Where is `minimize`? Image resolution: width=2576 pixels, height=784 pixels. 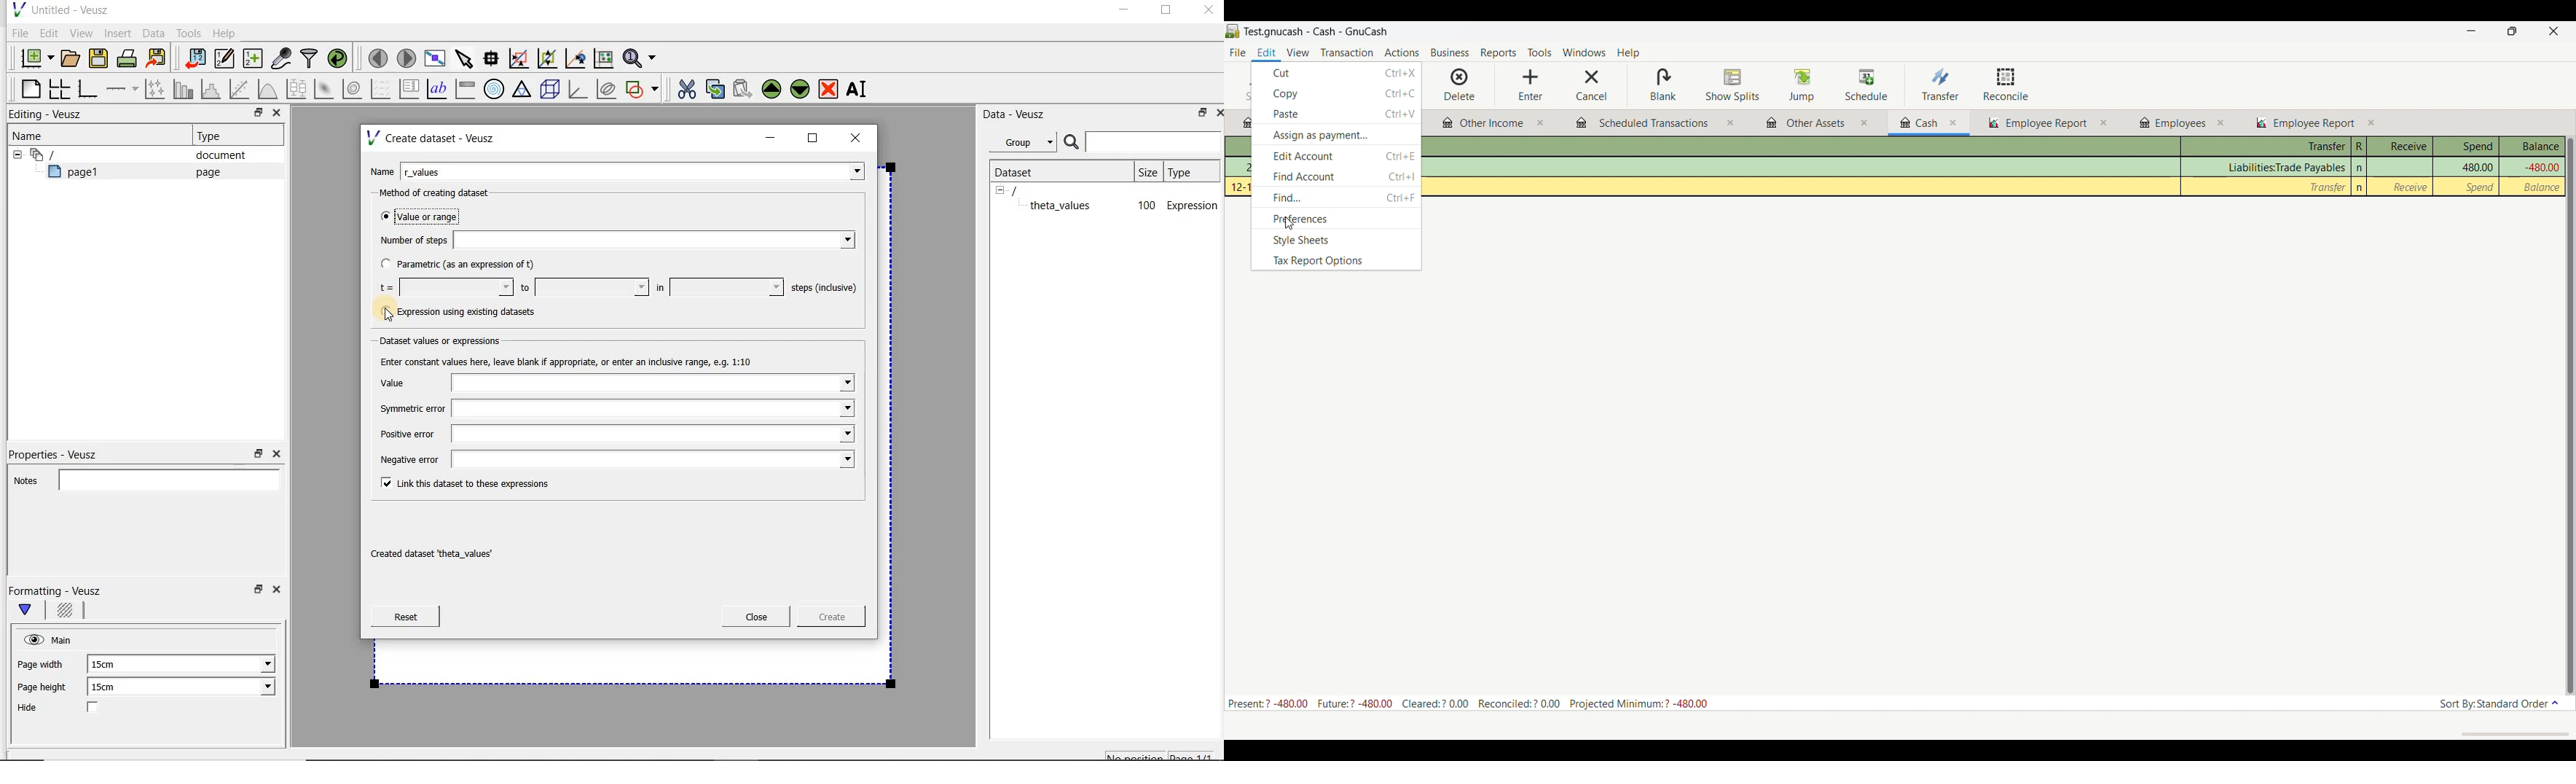
minimize is located at coordinates (771, 138).